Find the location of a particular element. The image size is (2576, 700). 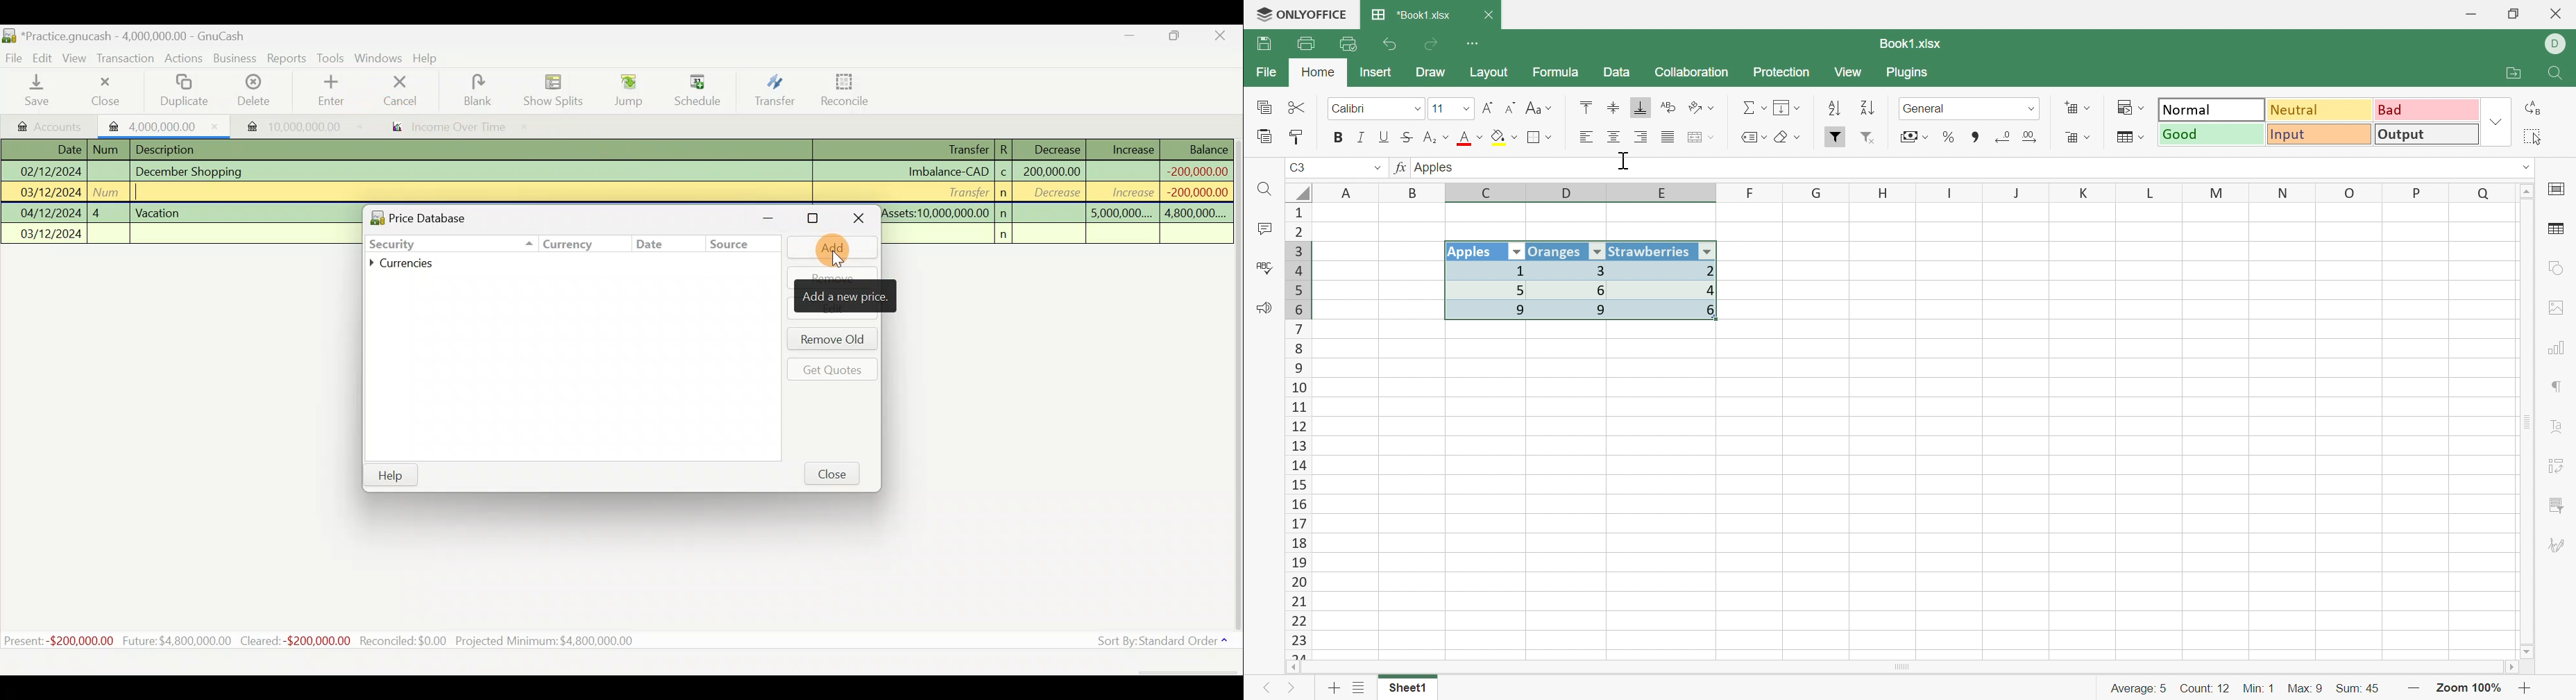

Business is located at coordinates (236, 58).